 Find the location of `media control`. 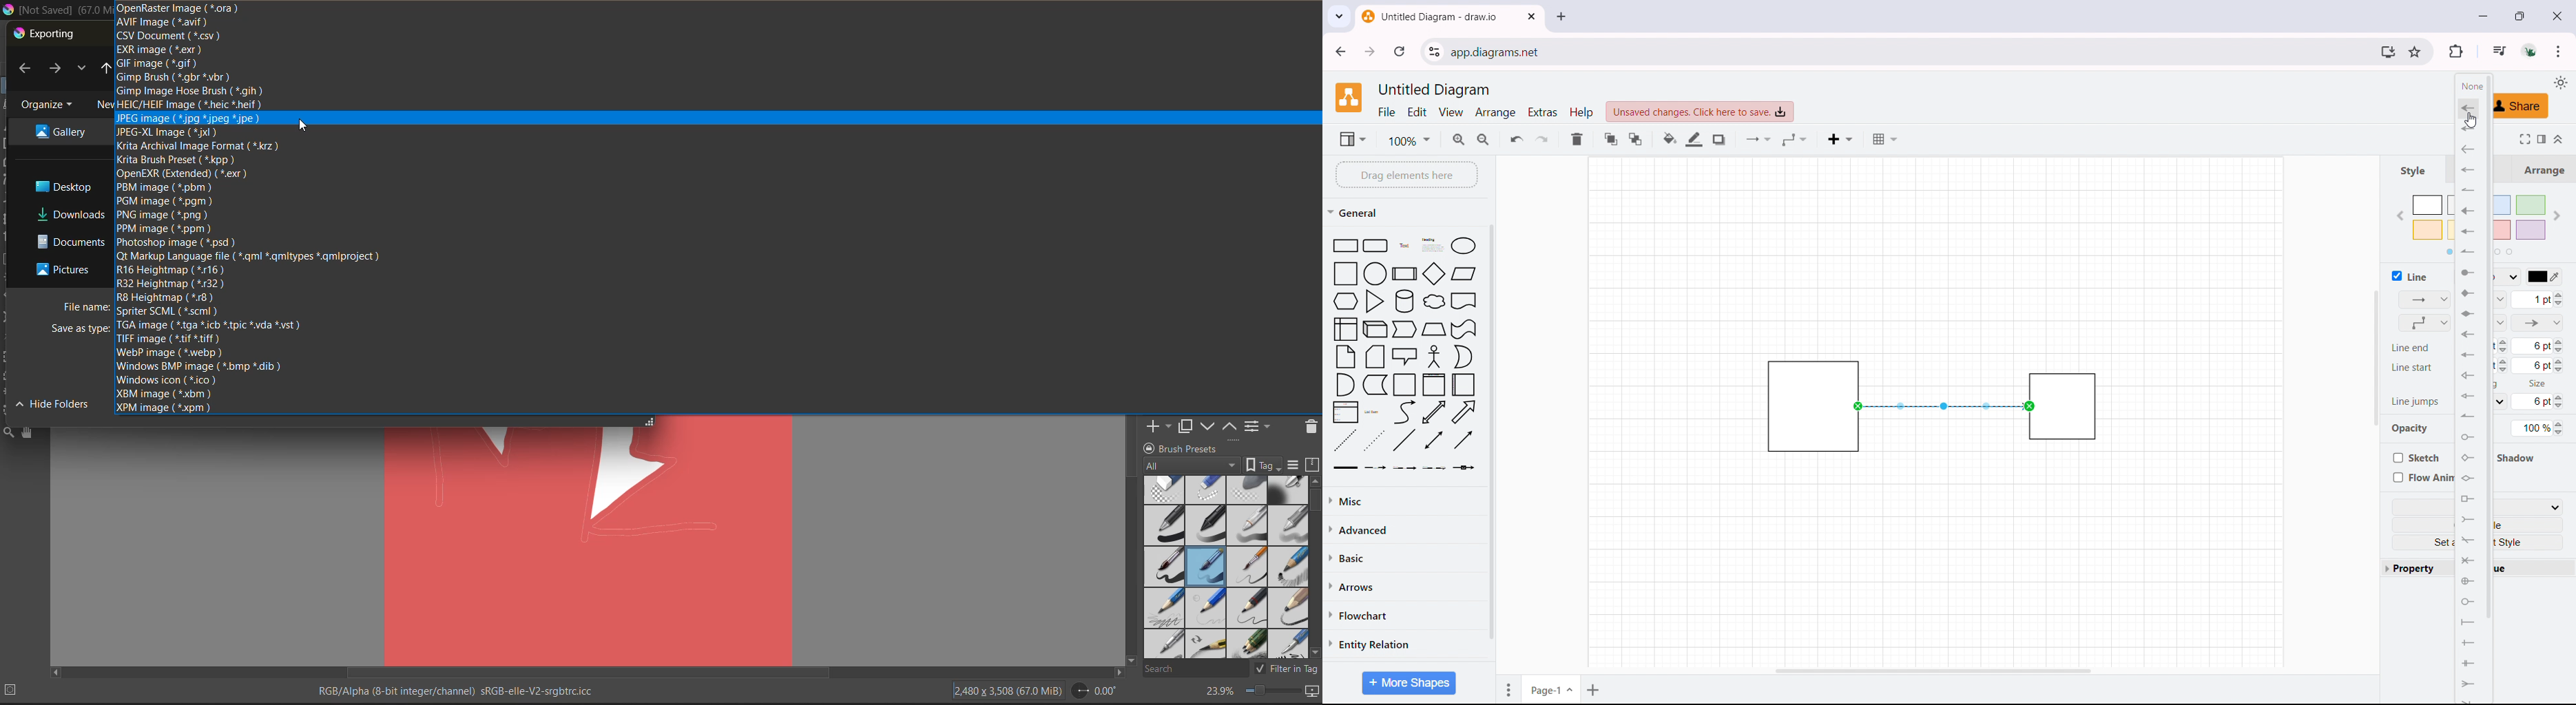

media control is located at coordinates (2498, 50).